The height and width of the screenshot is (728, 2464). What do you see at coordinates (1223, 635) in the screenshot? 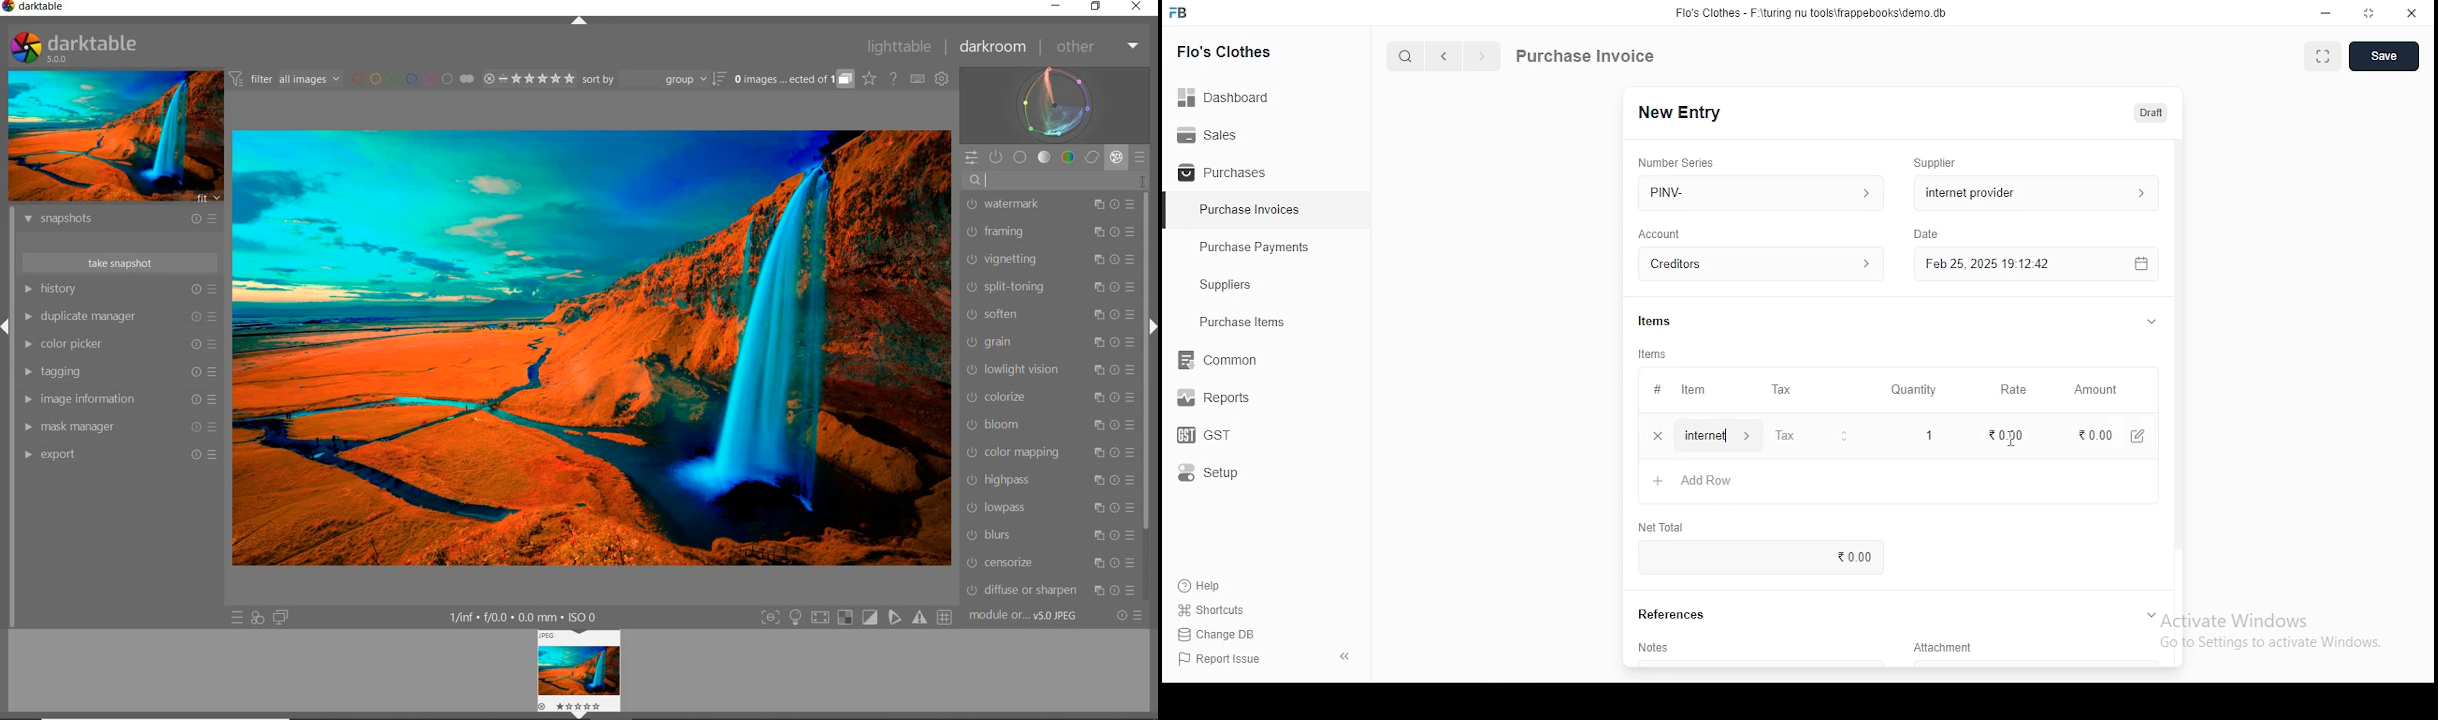
I see `Change DB` at bounding box center [1223, 635].